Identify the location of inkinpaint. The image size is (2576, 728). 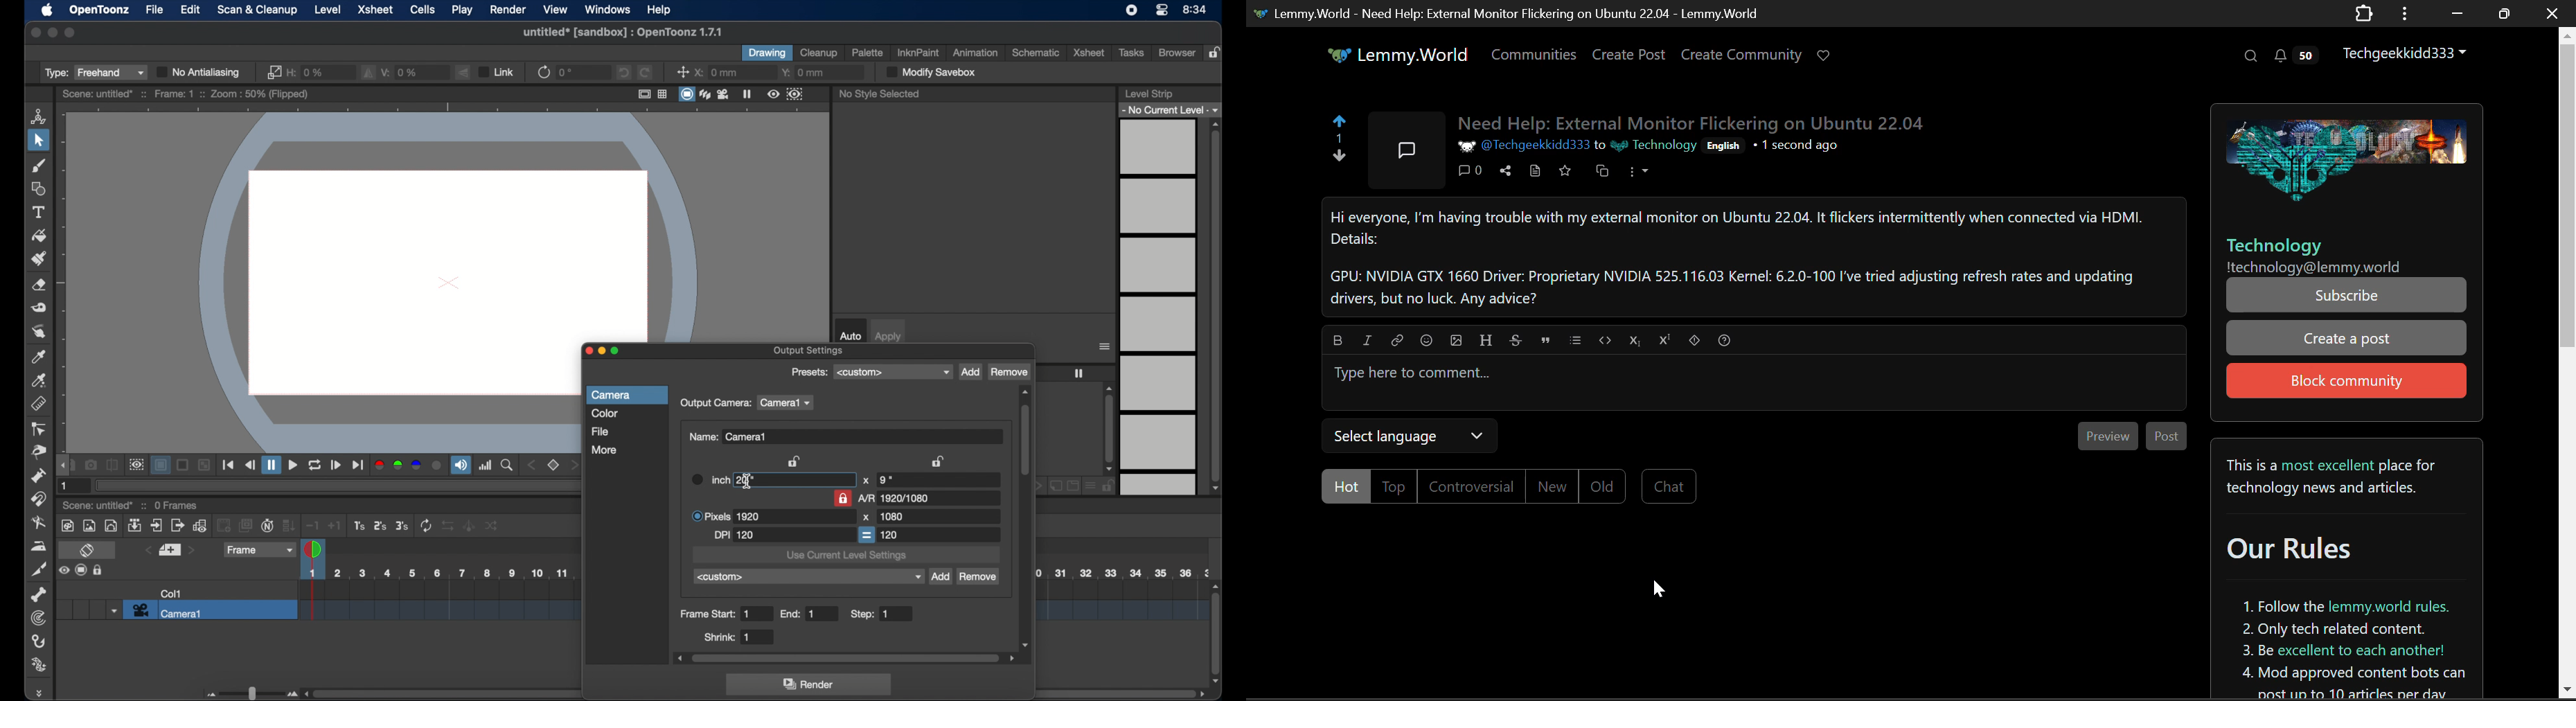
(919, 53).